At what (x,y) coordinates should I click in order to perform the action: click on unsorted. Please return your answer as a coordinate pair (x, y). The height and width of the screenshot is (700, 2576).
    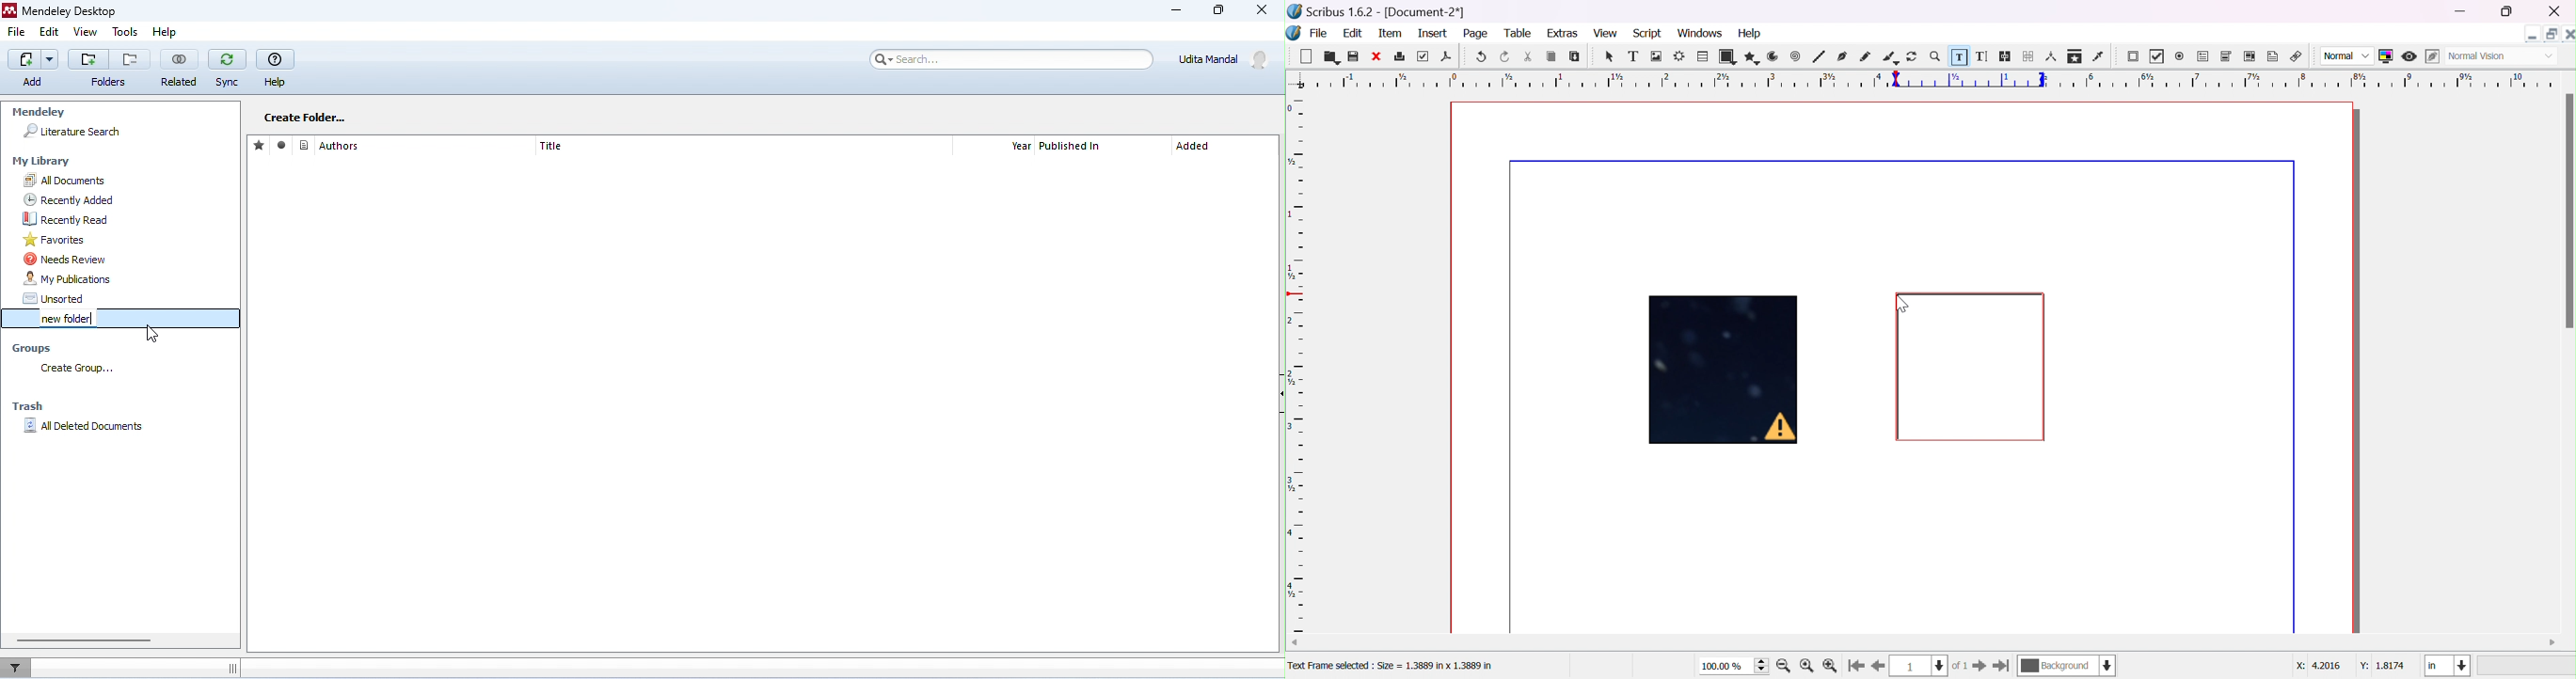
    Looking at the image, I should click on (129, 298).